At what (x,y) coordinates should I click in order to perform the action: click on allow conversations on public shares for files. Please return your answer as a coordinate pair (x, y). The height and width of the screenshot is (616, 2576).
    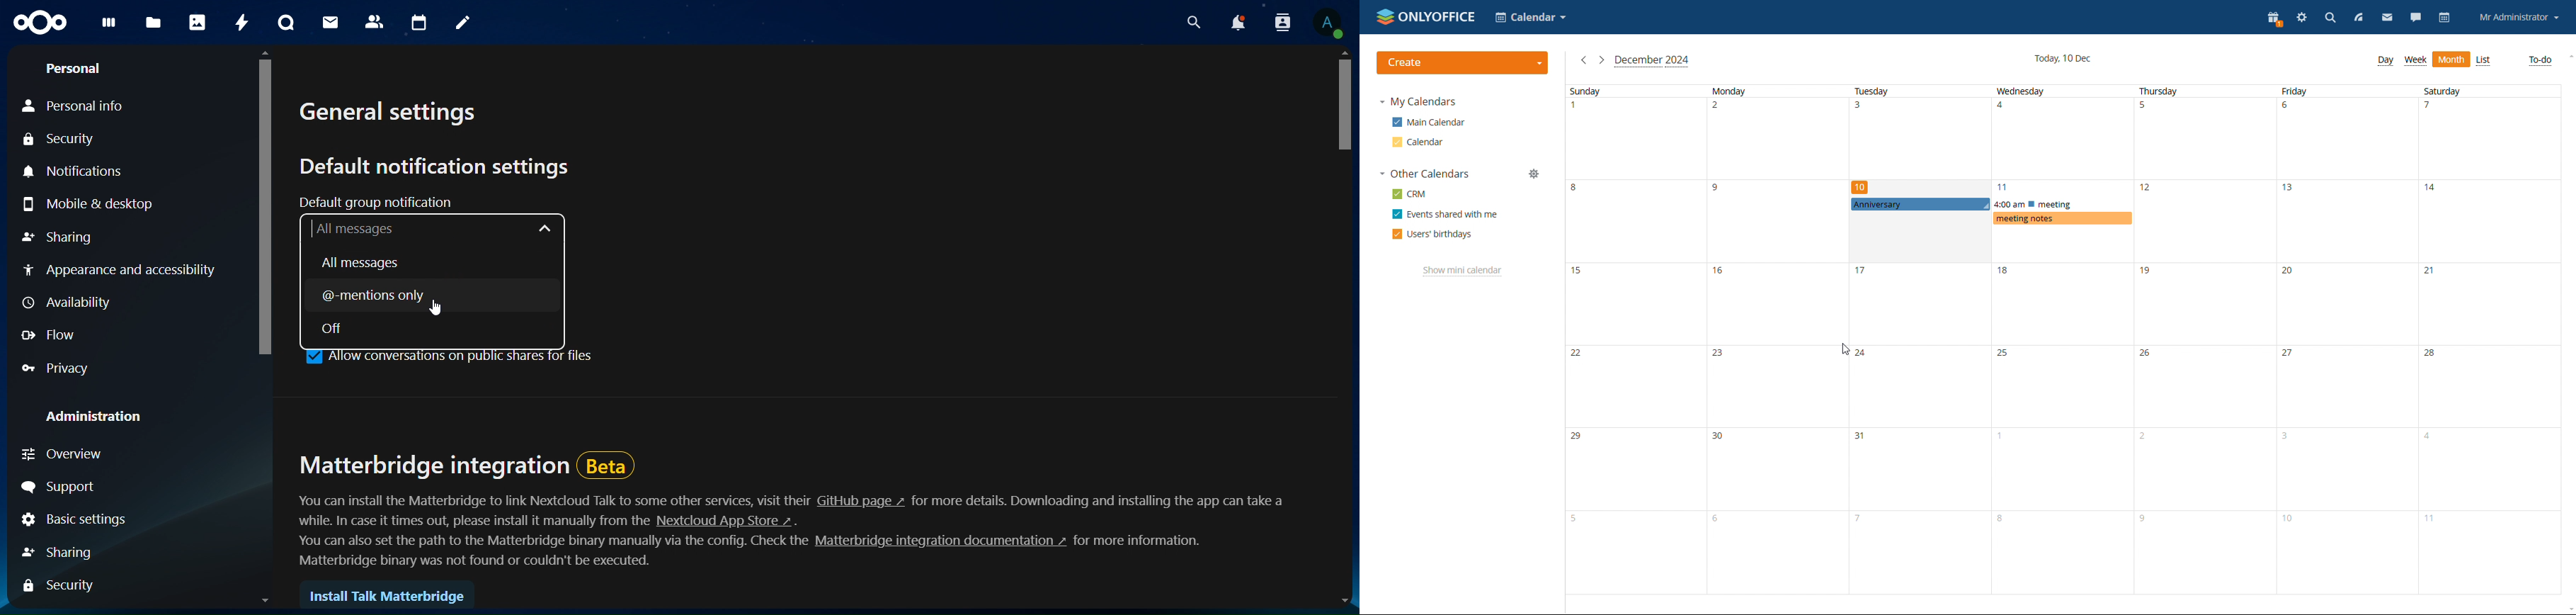
    Looking at the image, I should click on (450, 356).